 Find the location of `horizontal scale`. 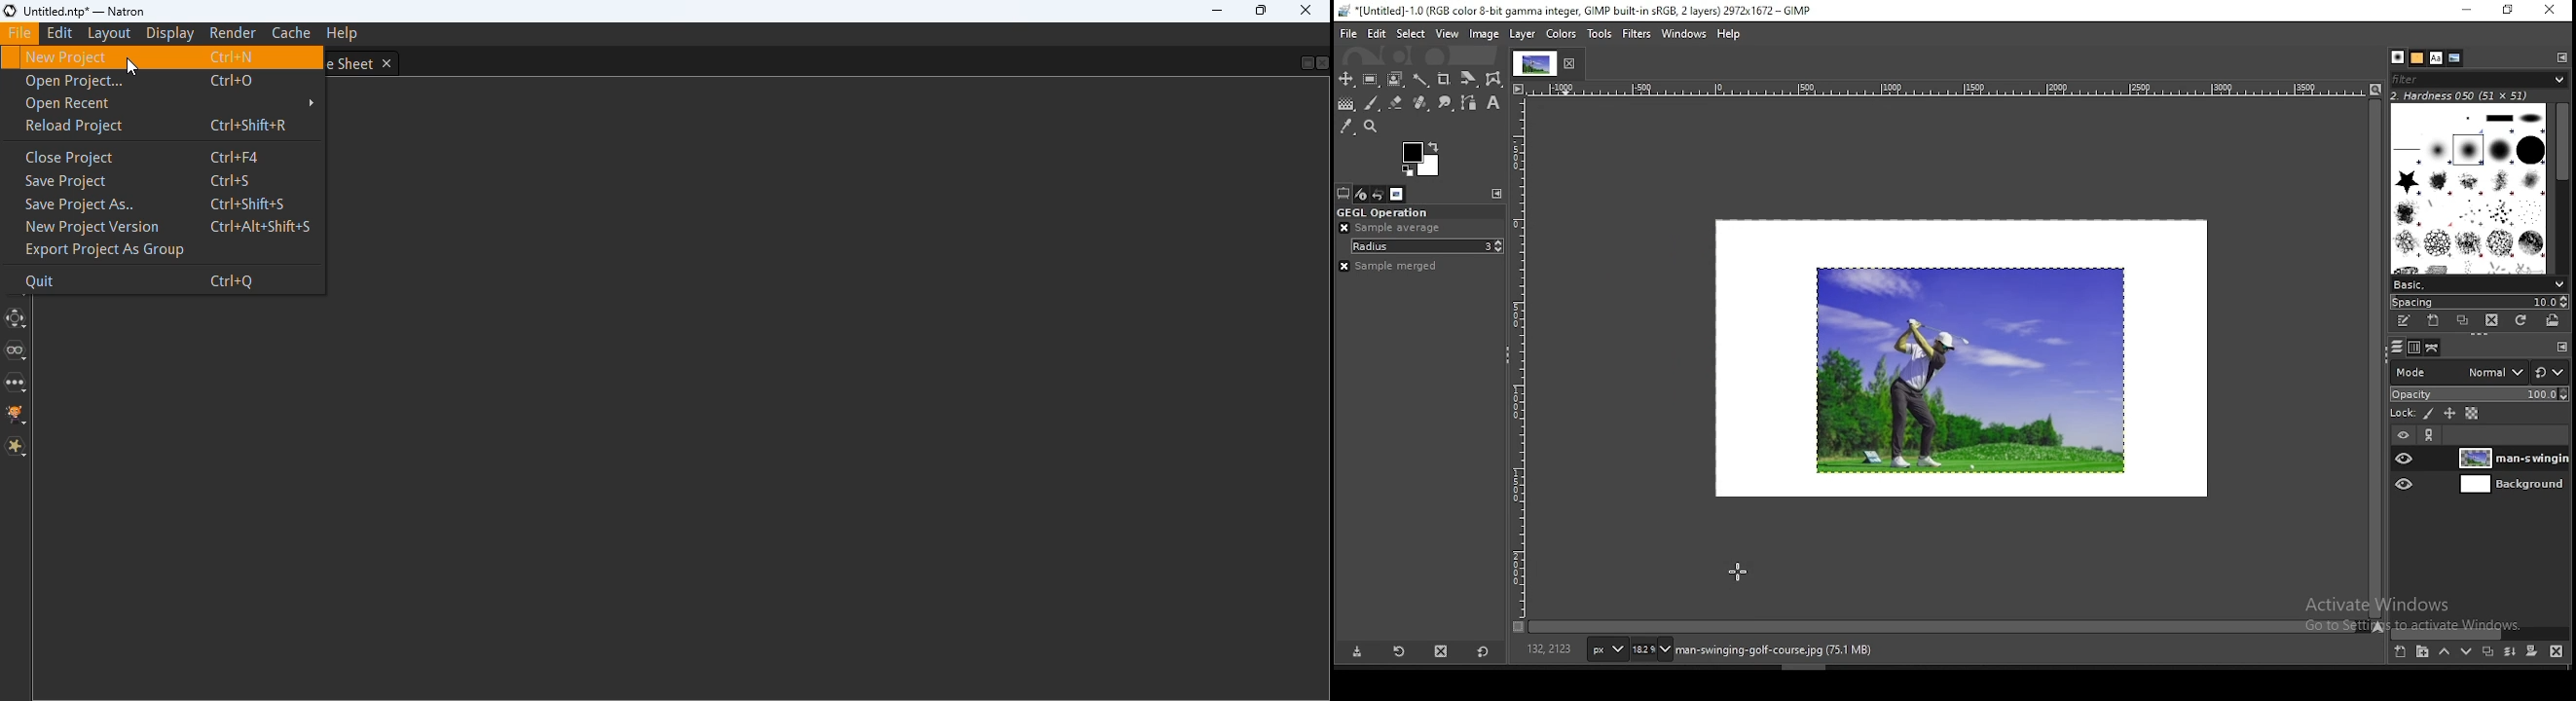

horizontal scale is located at coordinates (1520, 359).